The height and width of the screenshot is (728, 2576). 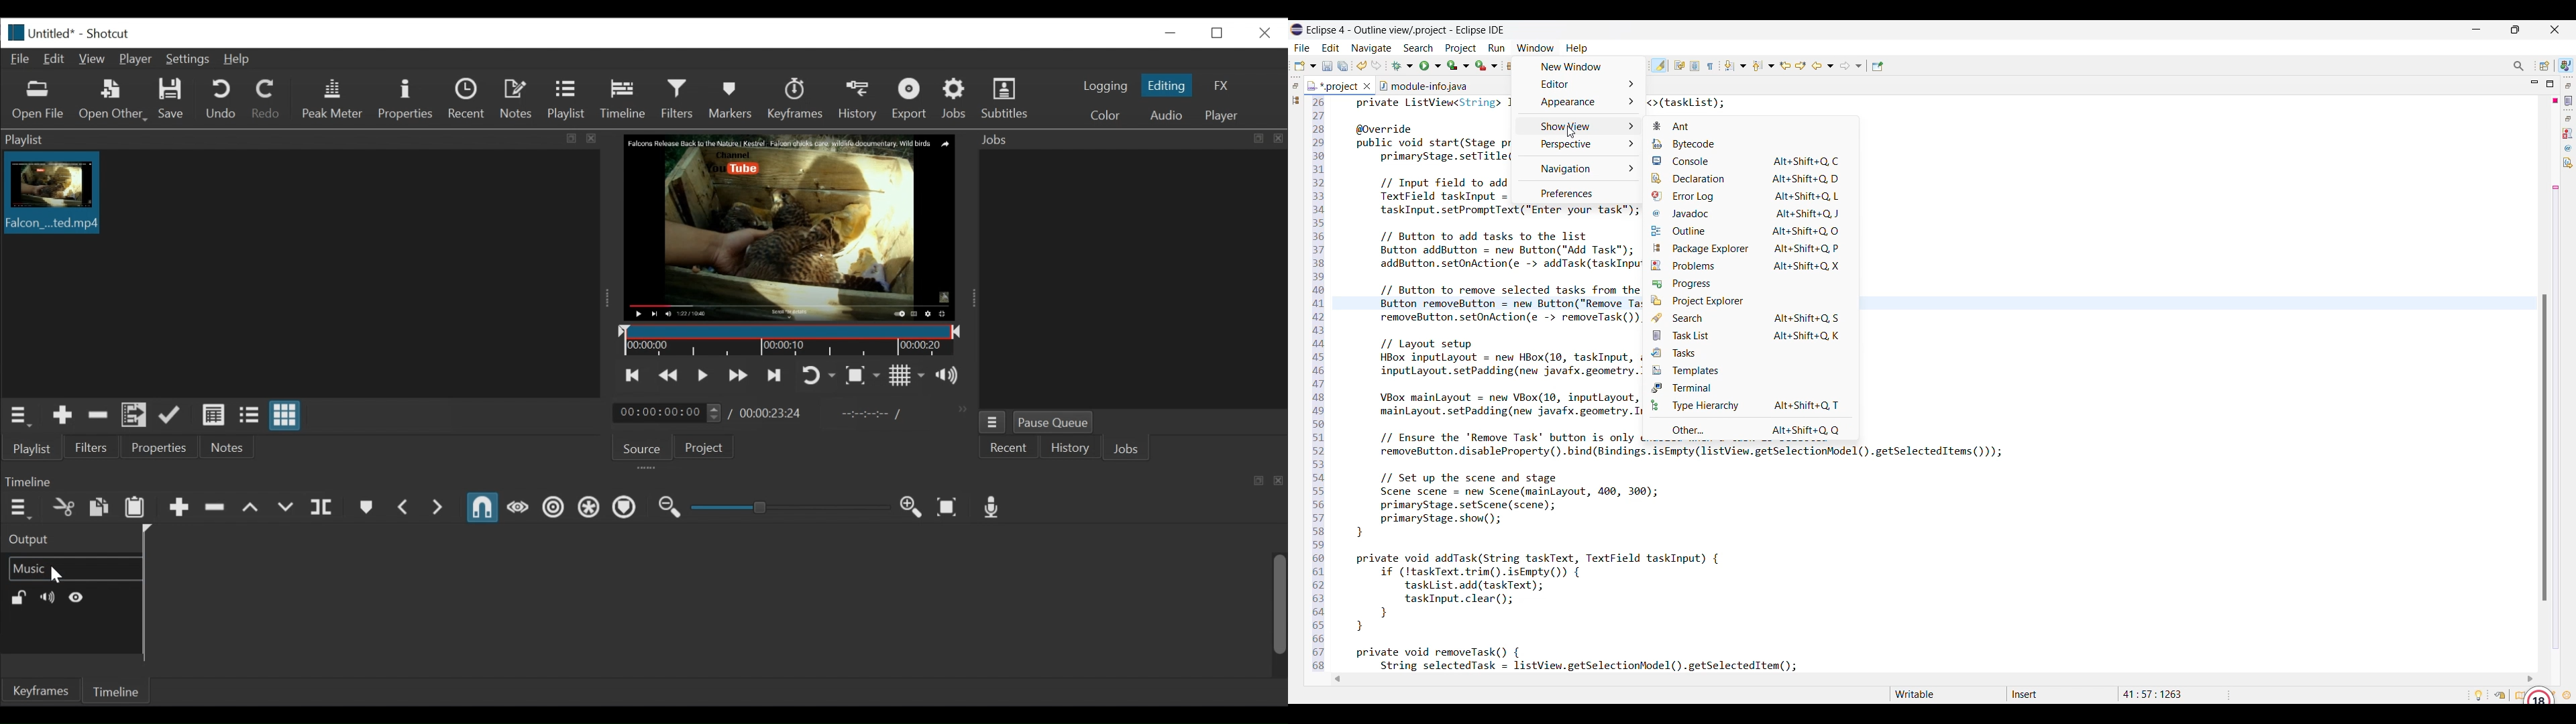 I want to click on minimize, so click(x=1171, y=33).